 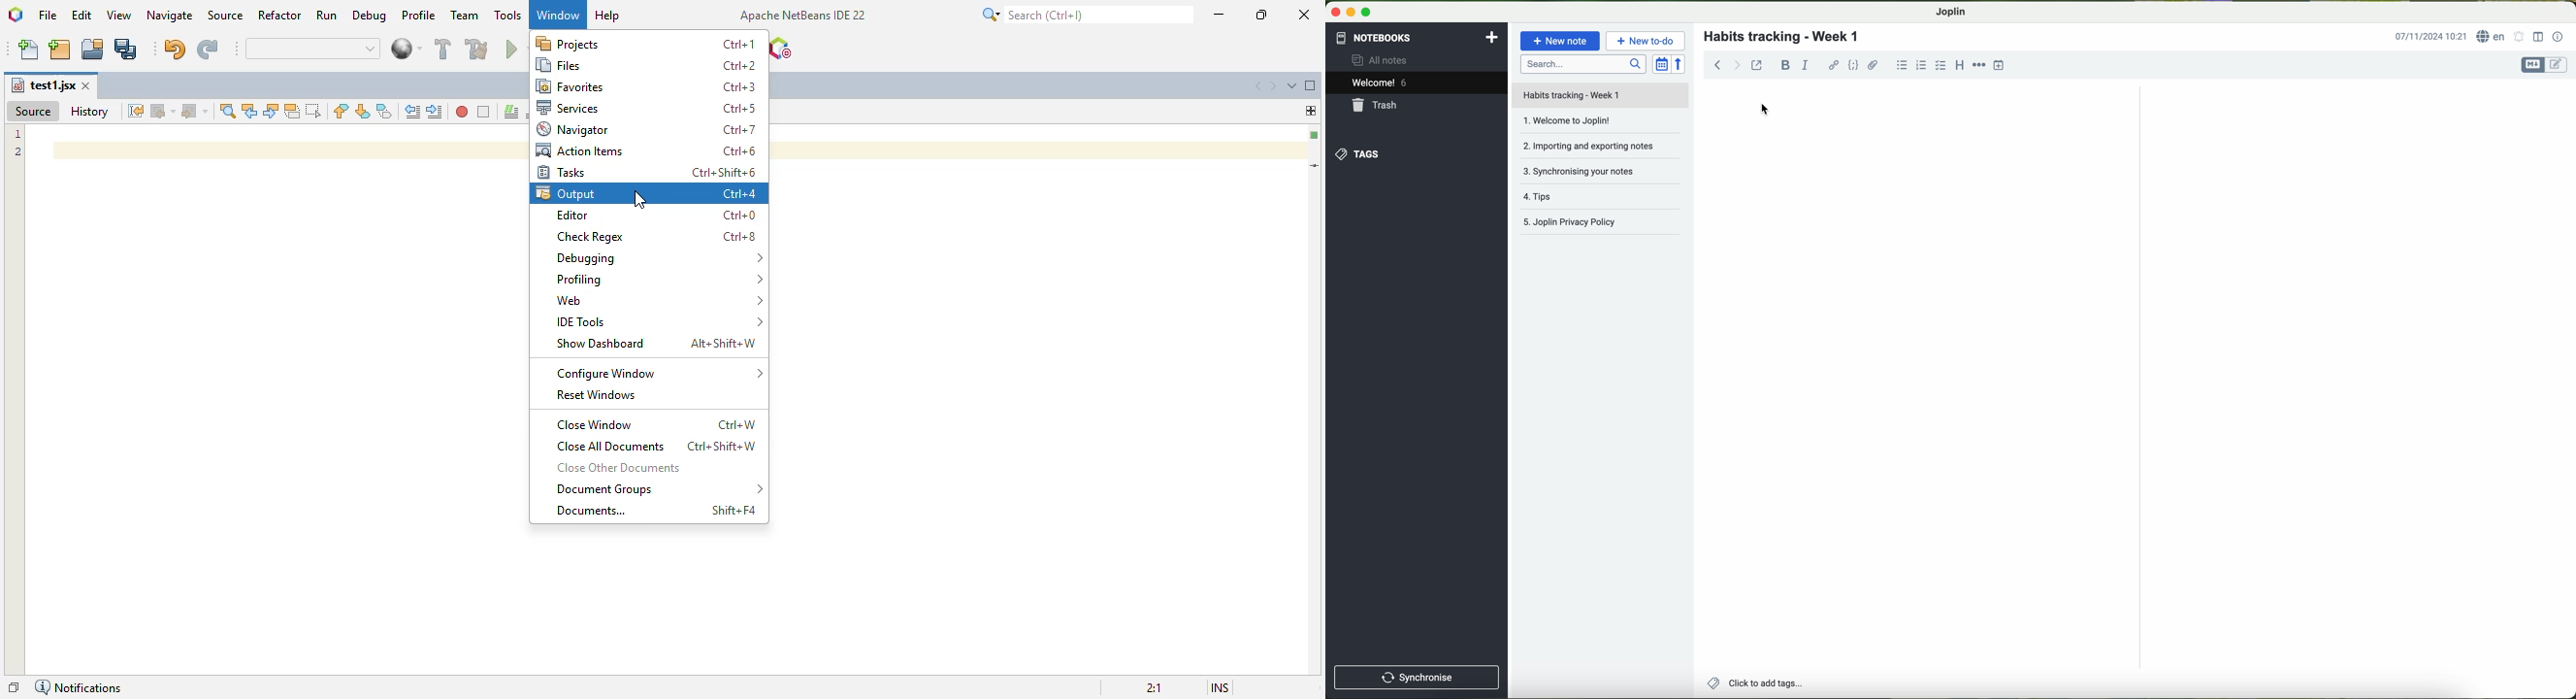 I want to click on tags, so click(x=1358, y=154).